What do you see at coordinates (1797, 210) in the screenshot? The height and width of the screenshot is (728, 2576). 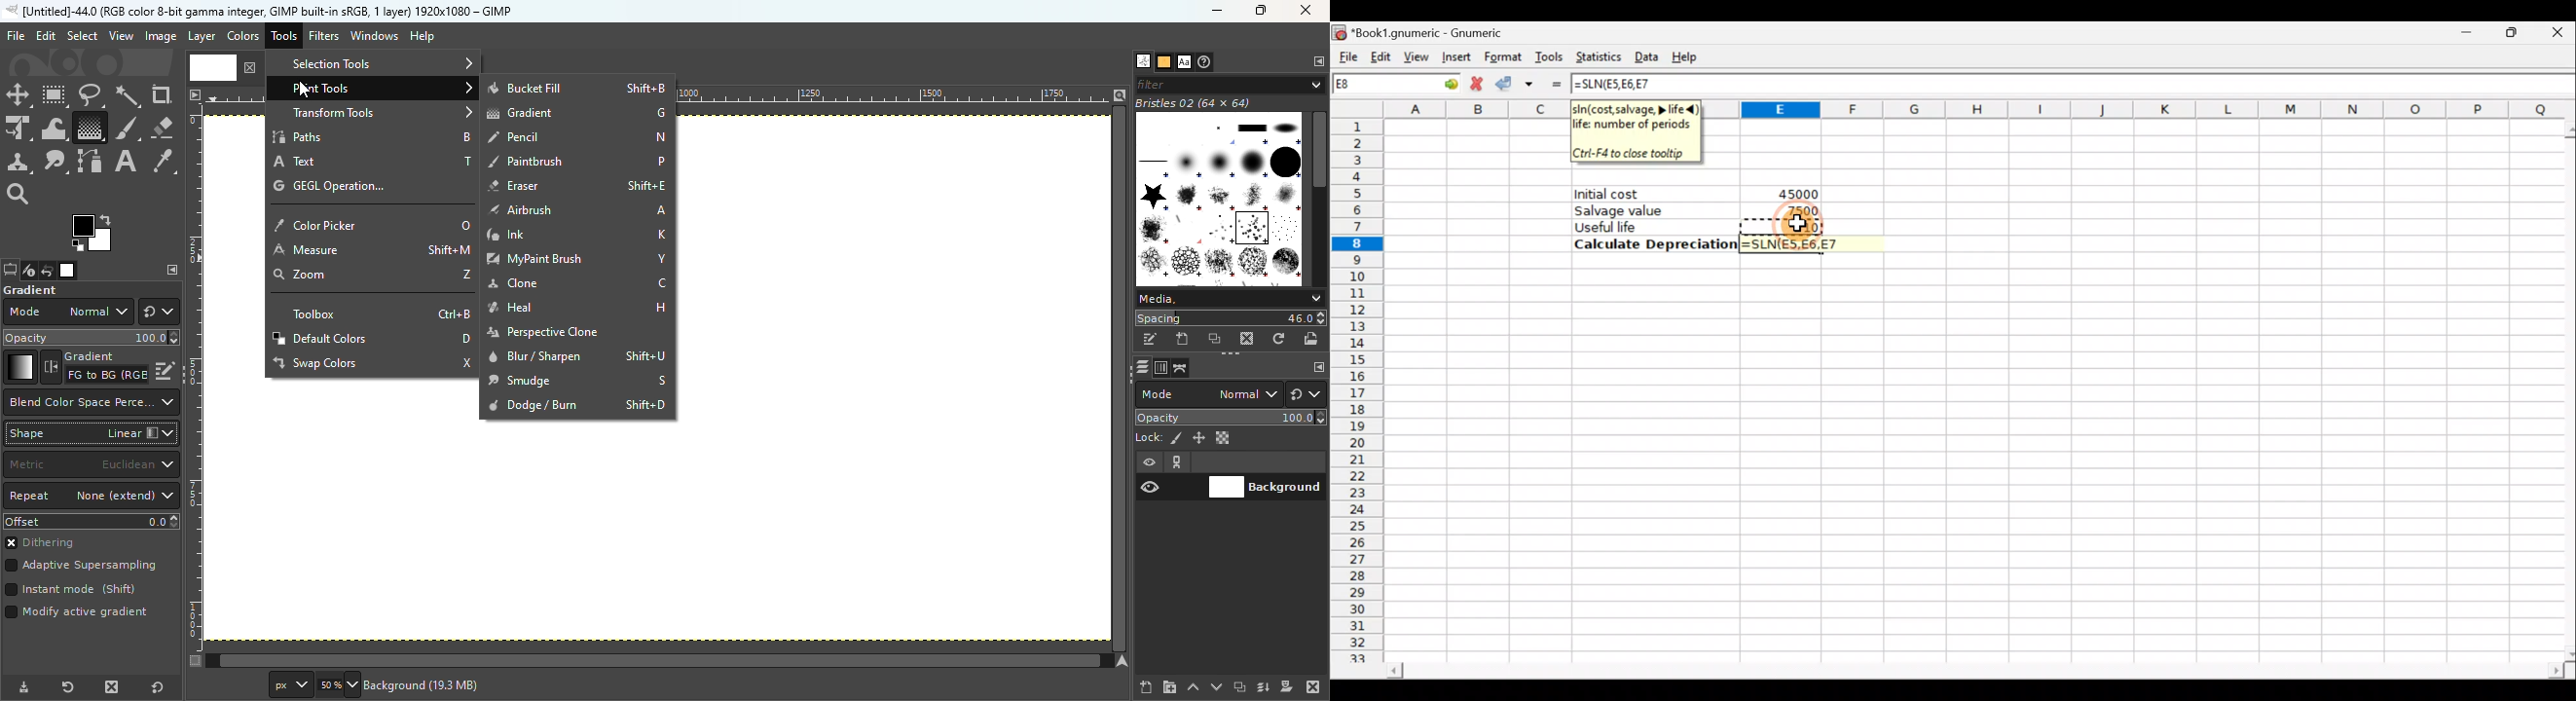 I see `7500` at bounding box center [1797, 210].